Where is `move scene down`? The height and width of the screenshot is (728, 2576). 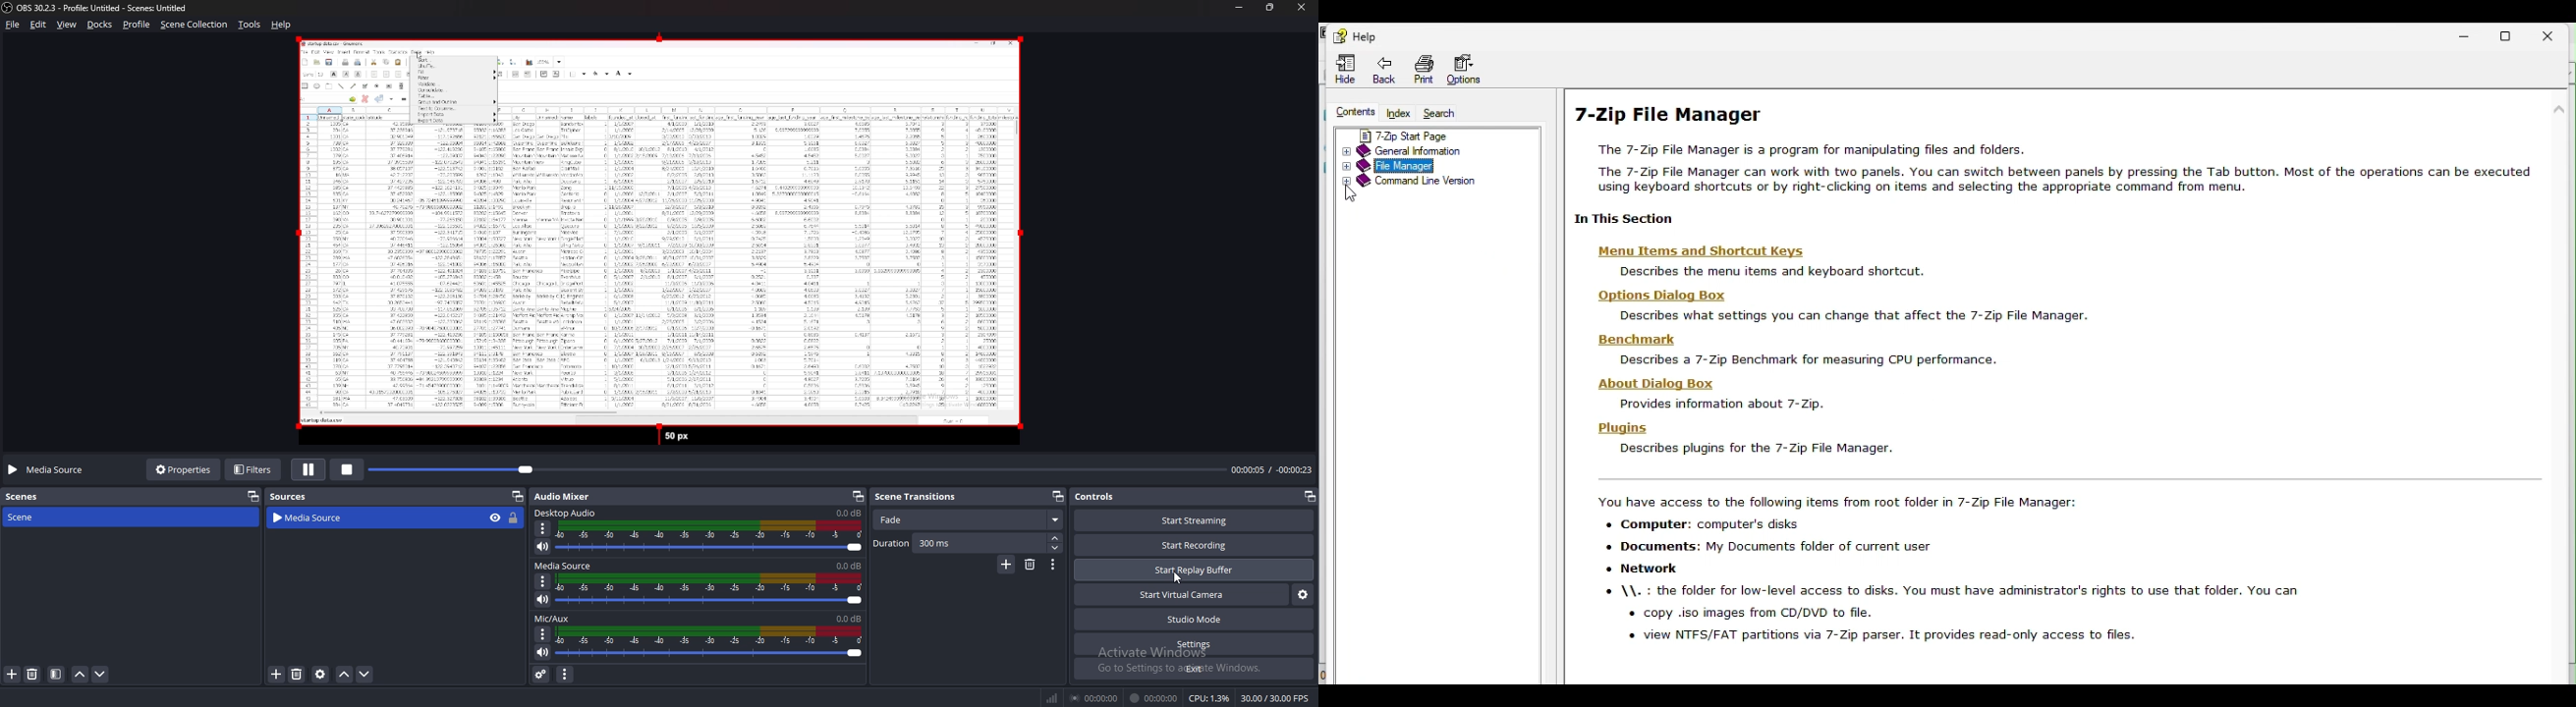 move scene down is located at coordinates (100, 675).